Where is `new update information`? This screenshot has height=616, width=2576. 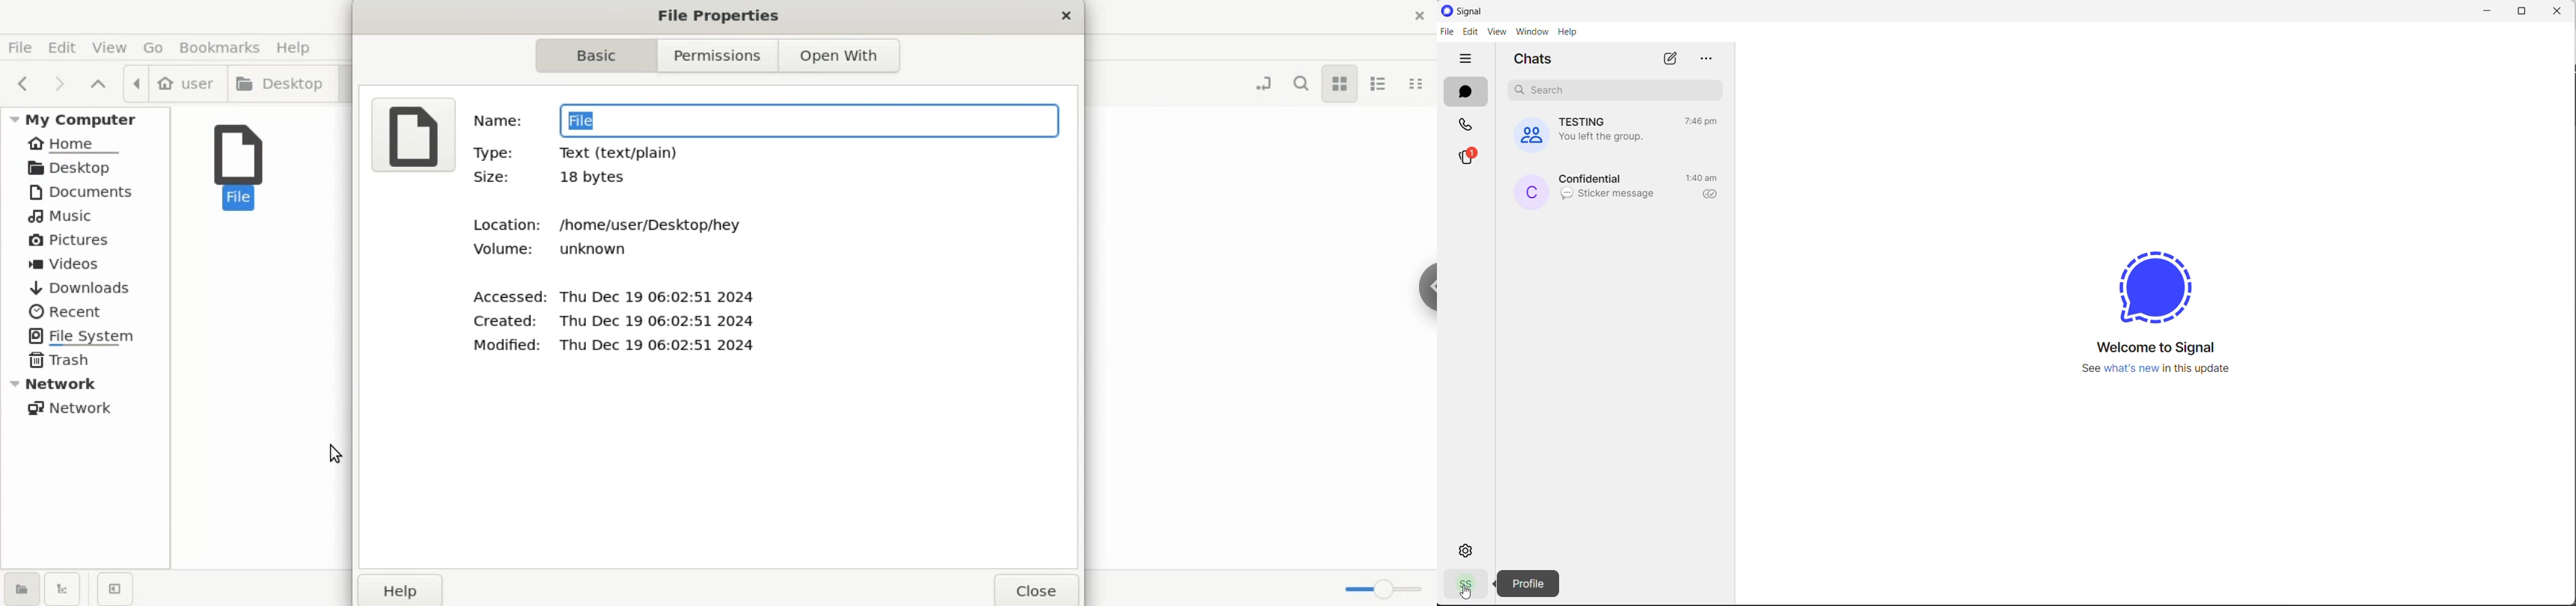 new update information is located at coordinates (2161, 369).